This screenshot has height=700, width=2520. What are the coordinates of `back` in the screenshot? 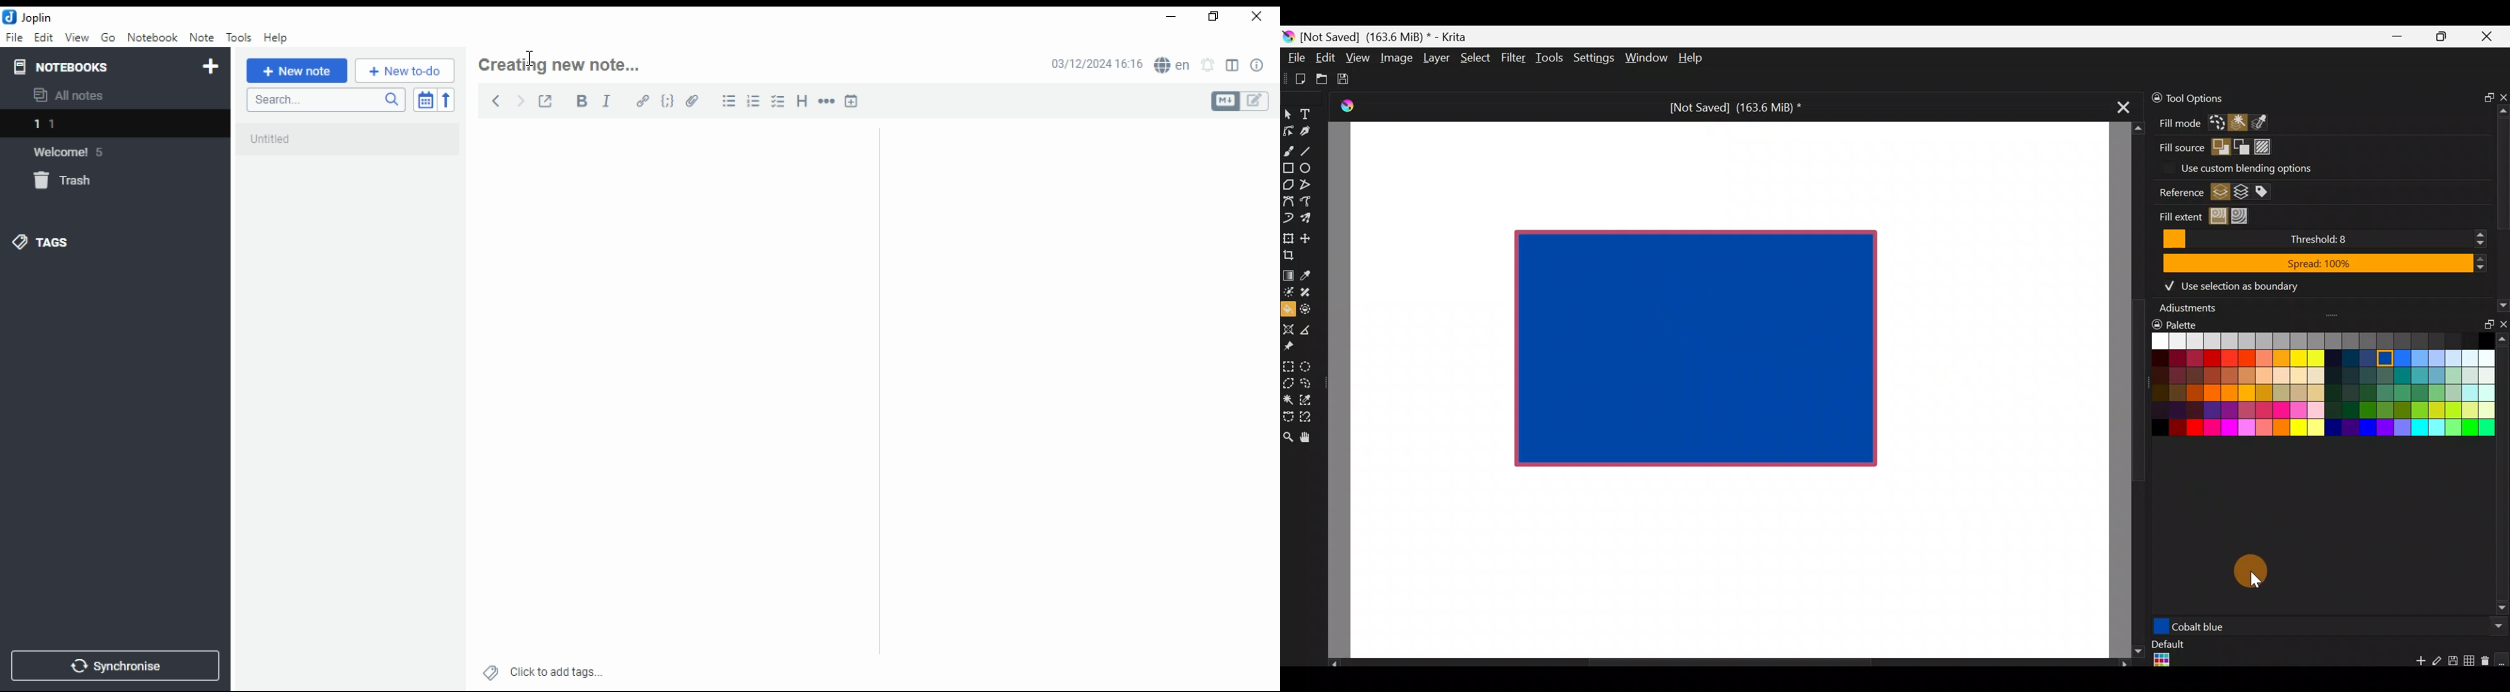 It's located at (496, 100).